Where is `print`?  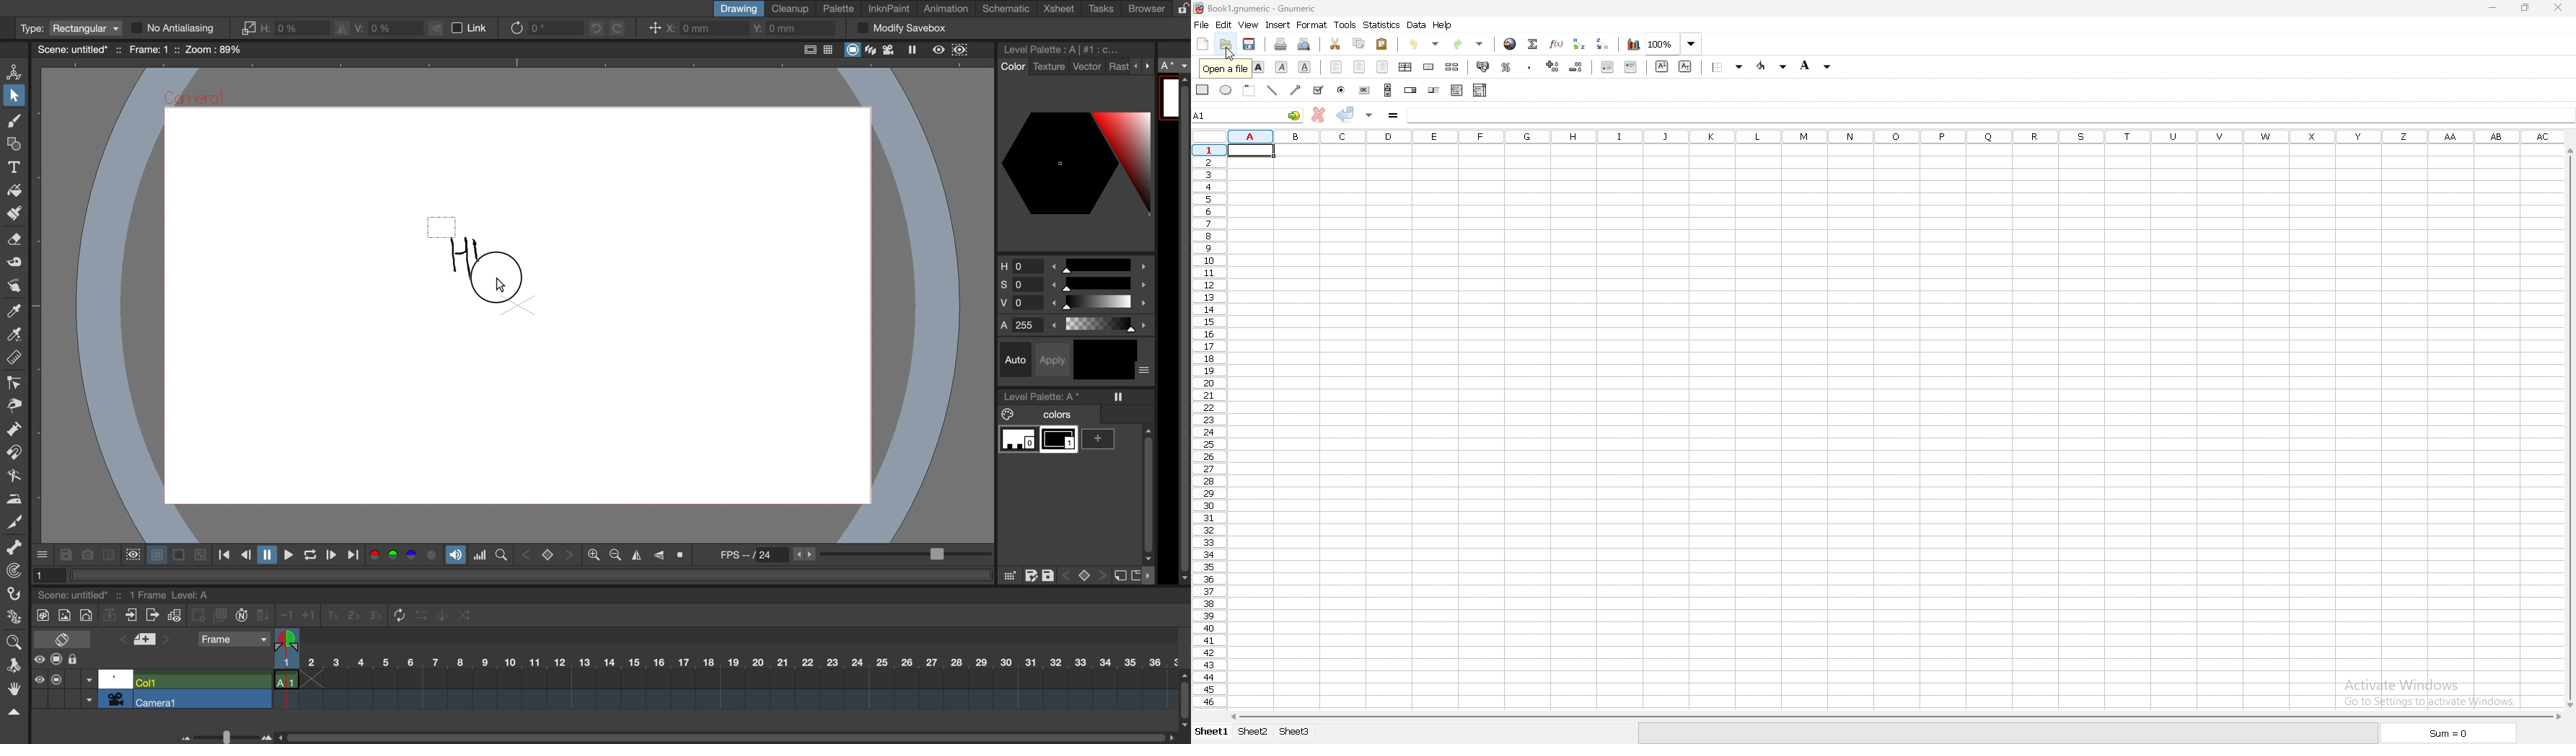
print is located at coordinates (1280, 43).